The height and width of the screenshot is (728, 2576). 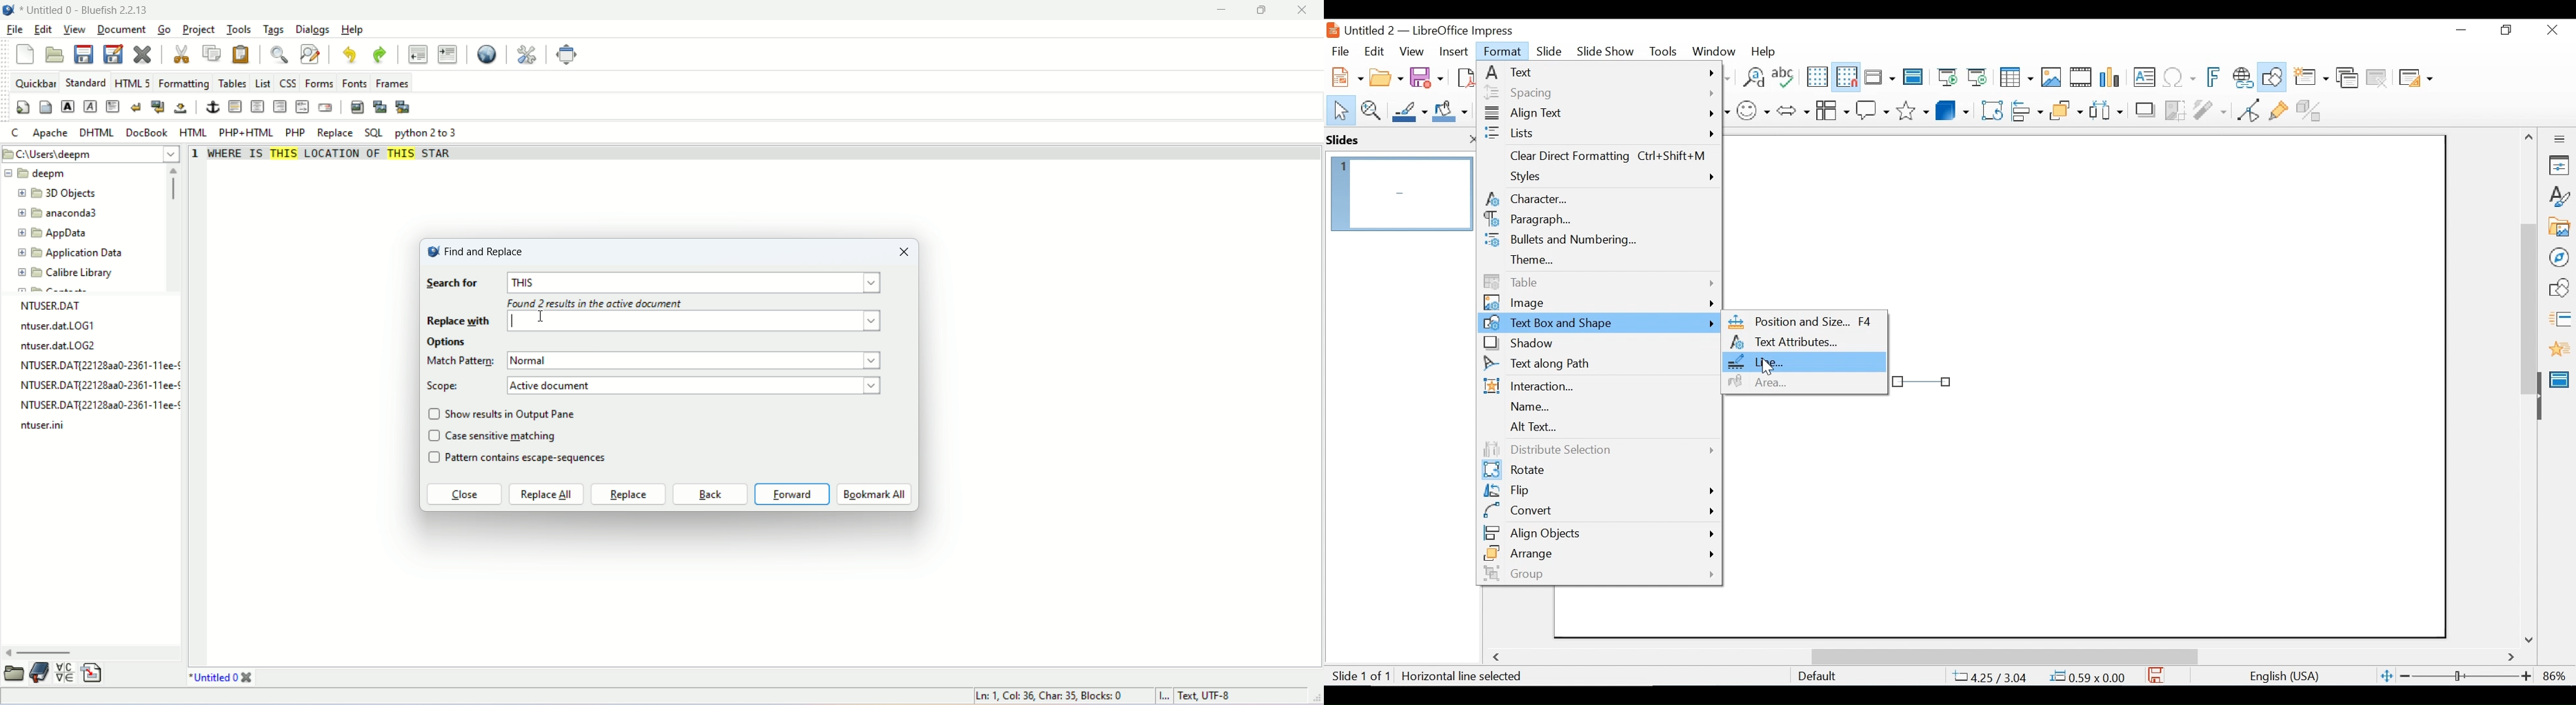 What do you see at coordinates (1464, 76) in the screenshot?
I see `Export as PDF` at bounding box center [1464, 76].